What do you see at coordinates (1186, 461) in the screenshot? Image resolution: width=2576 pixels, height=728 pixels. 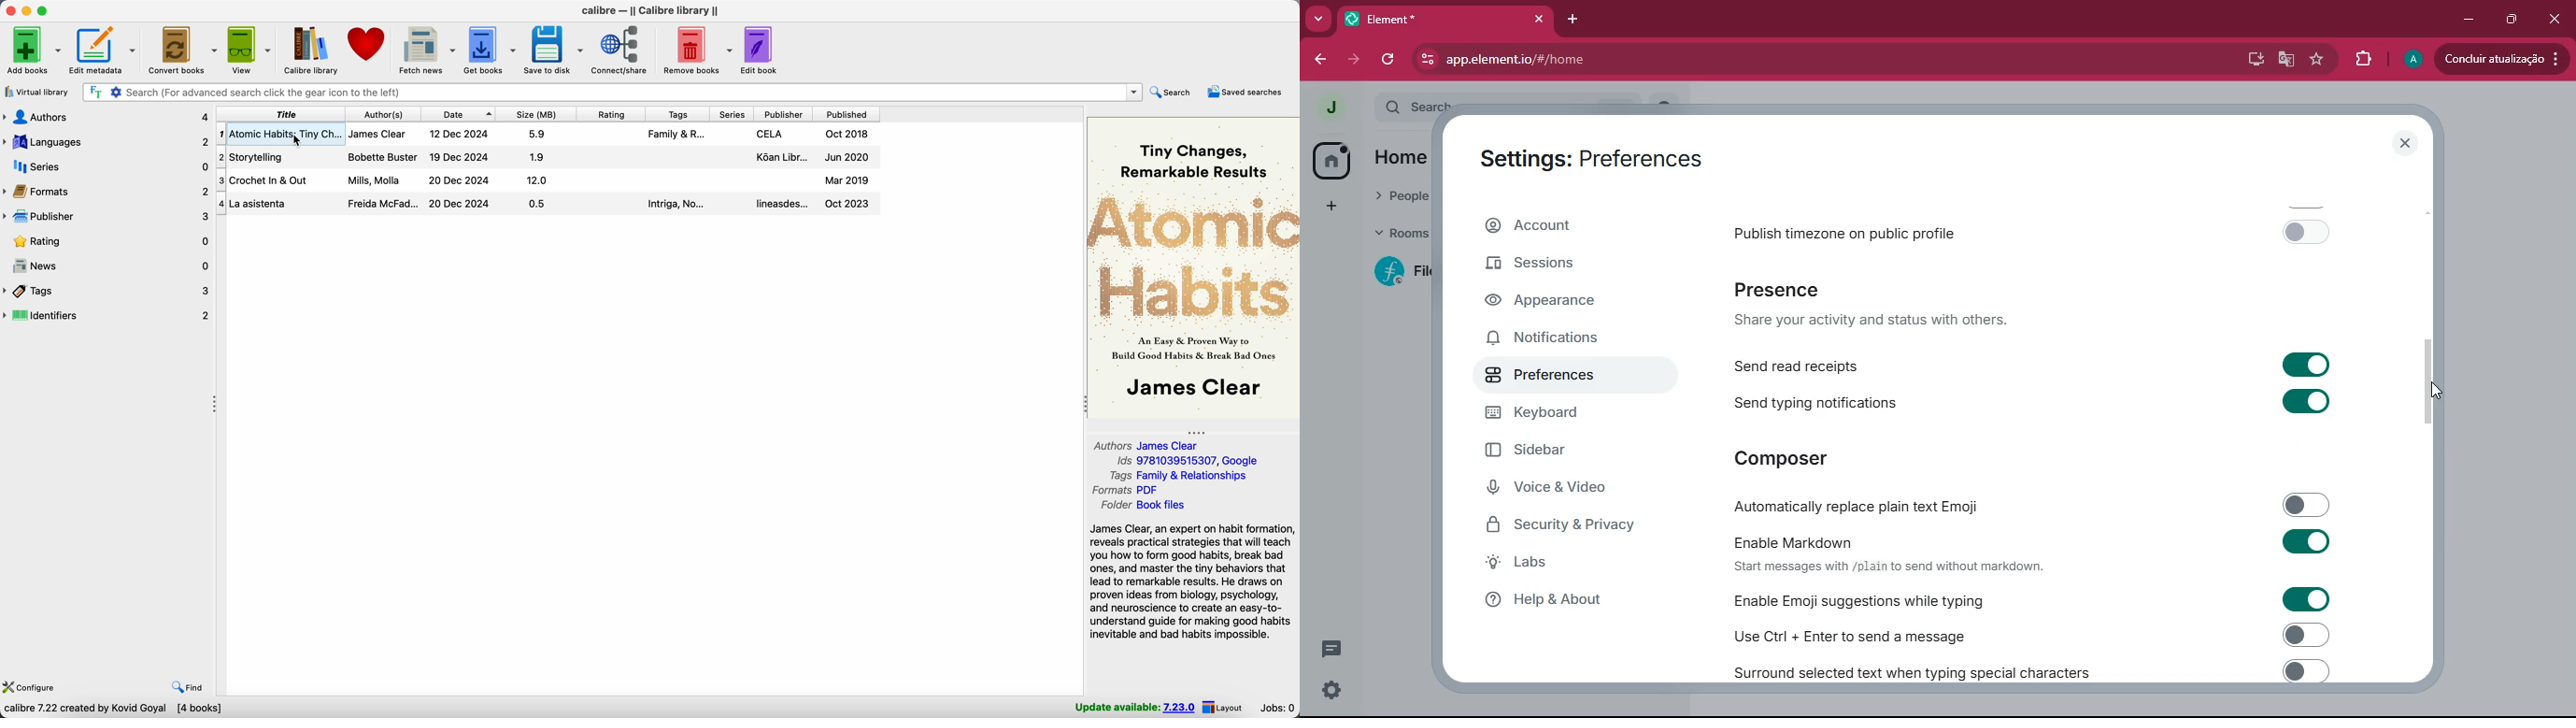 I see `Ids` at bounding box center [1186, 461].